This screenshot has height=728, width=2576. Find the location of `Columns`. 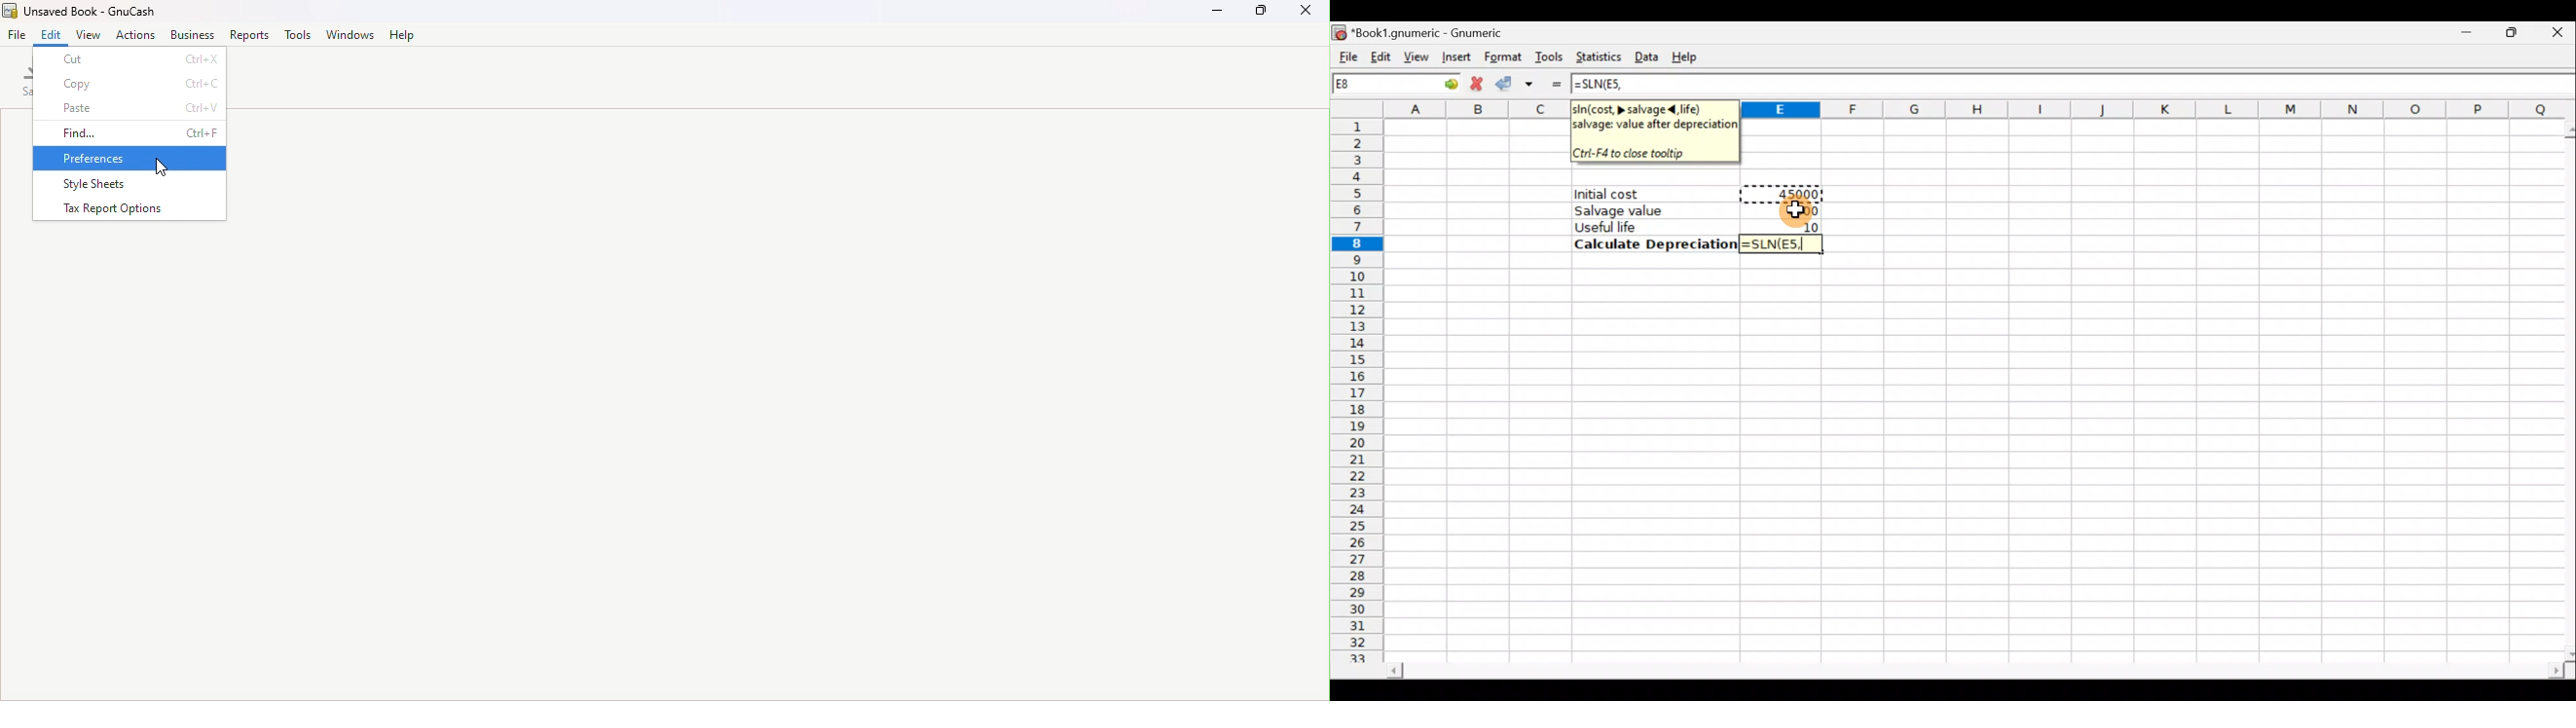

Columns is located at coordinates (2154, 110).